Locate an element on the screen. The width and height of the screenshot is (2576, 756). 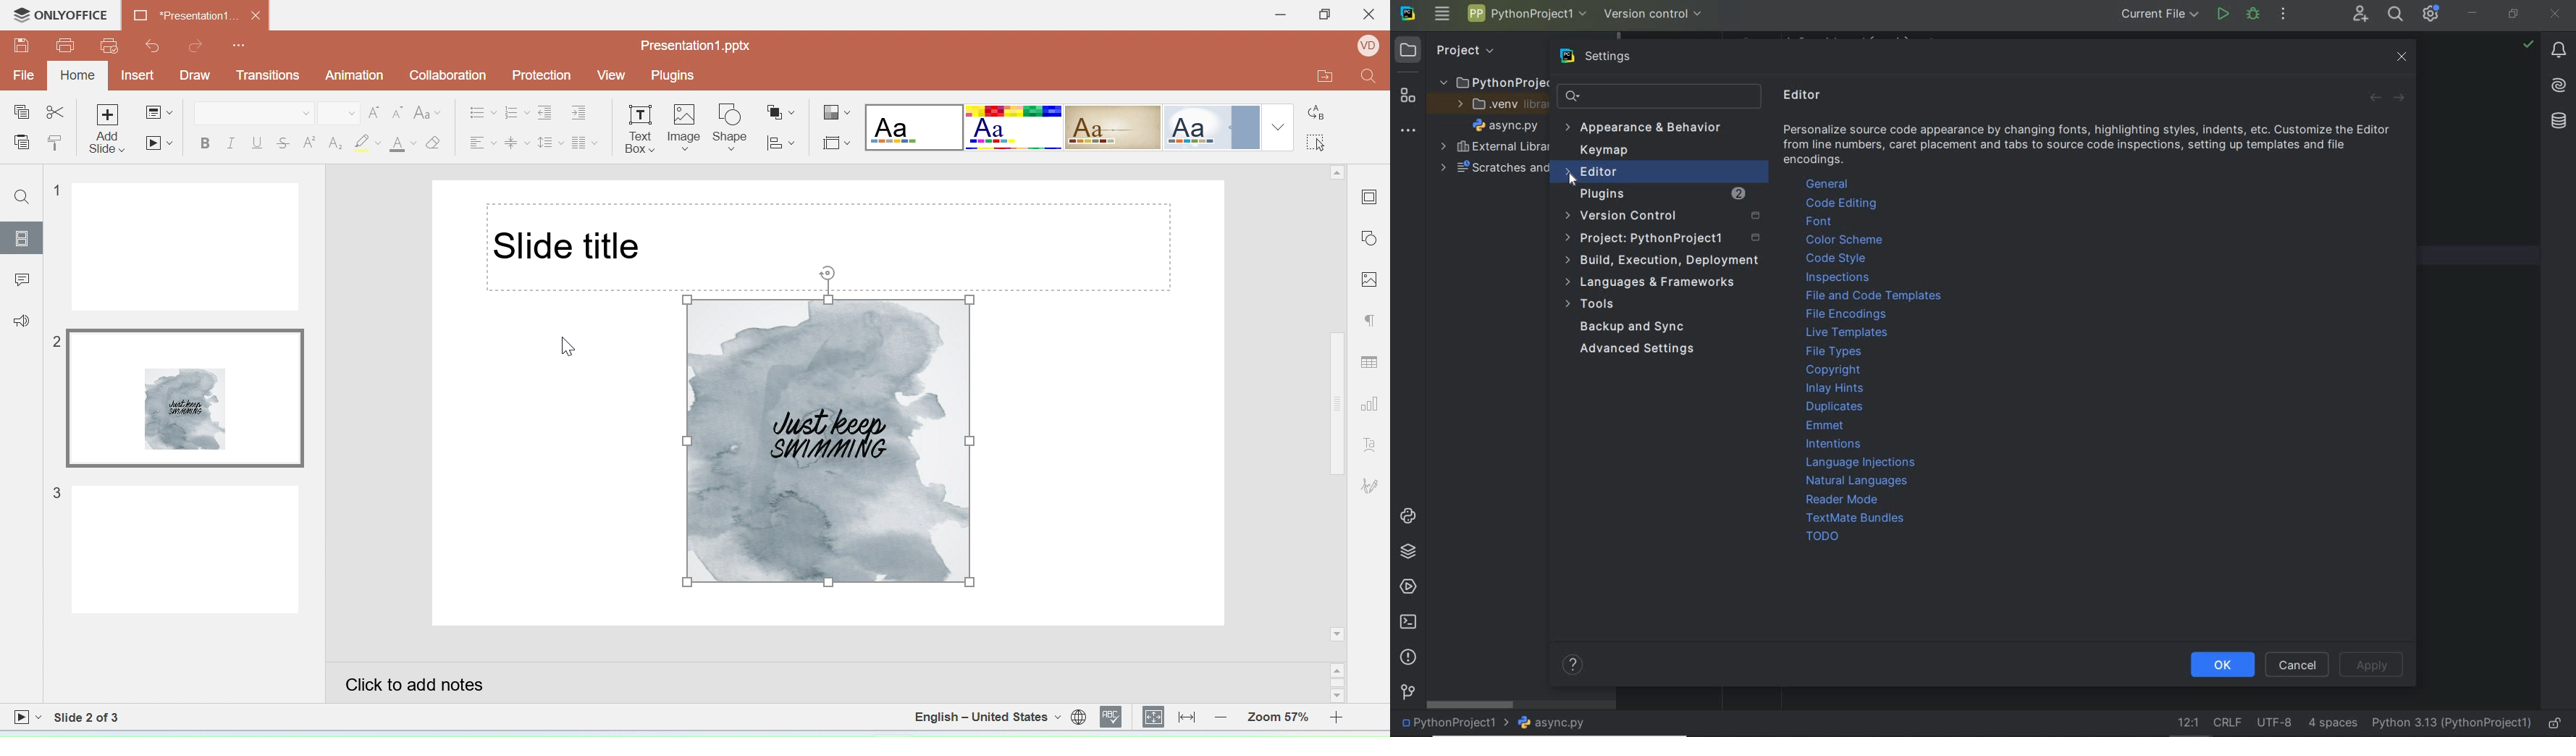
AI Assistant is located at coordinates (2558, 85).